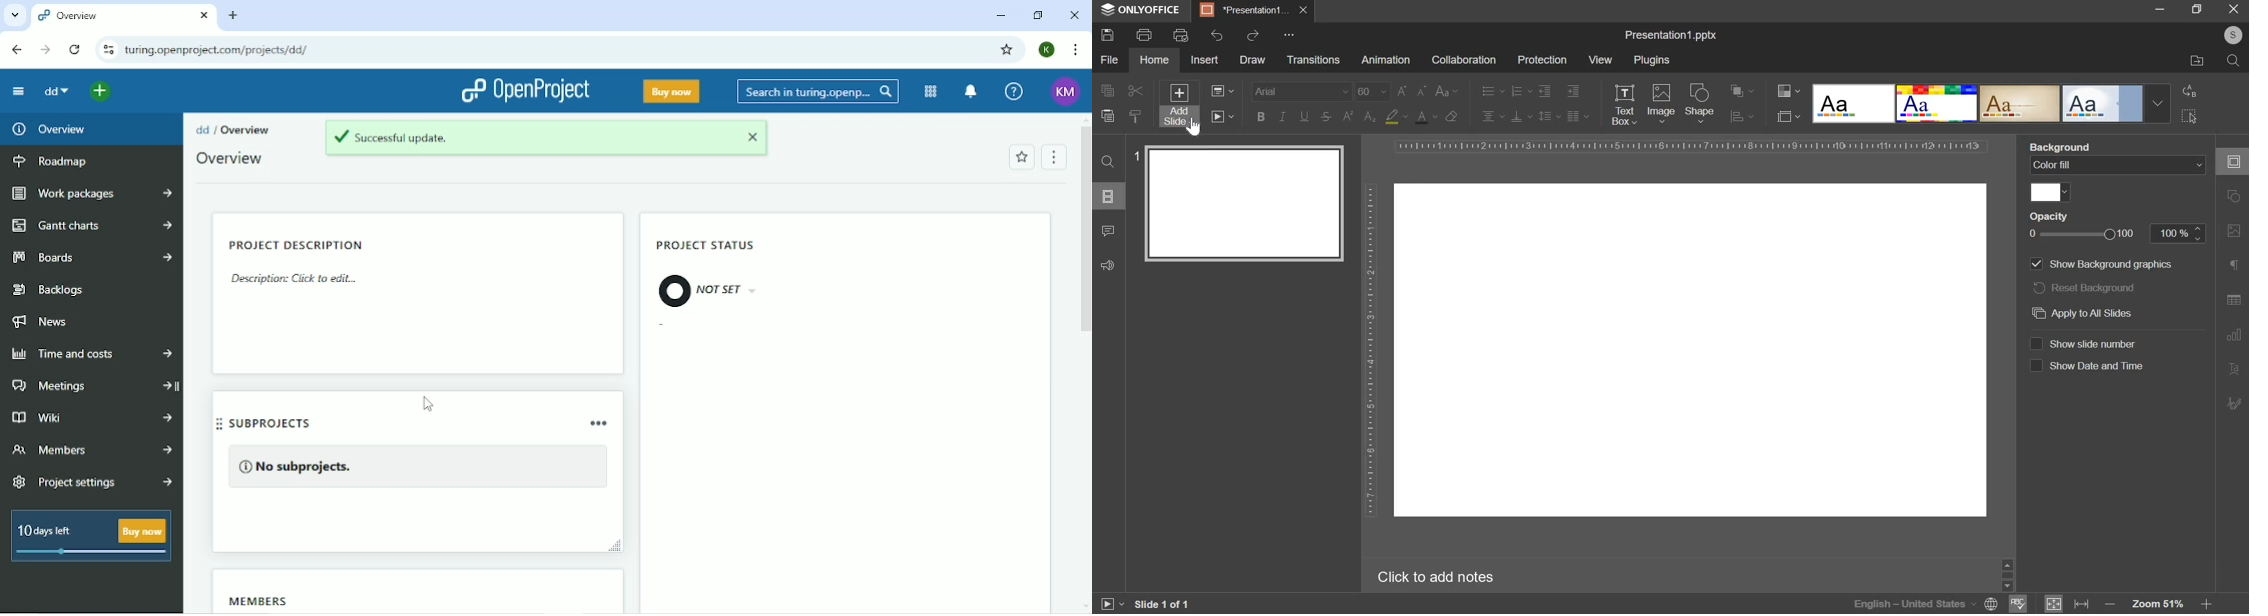 Image resolution: width=2268 pixels, height=616 pixels. I want to click on Forward, so click(46, 50).